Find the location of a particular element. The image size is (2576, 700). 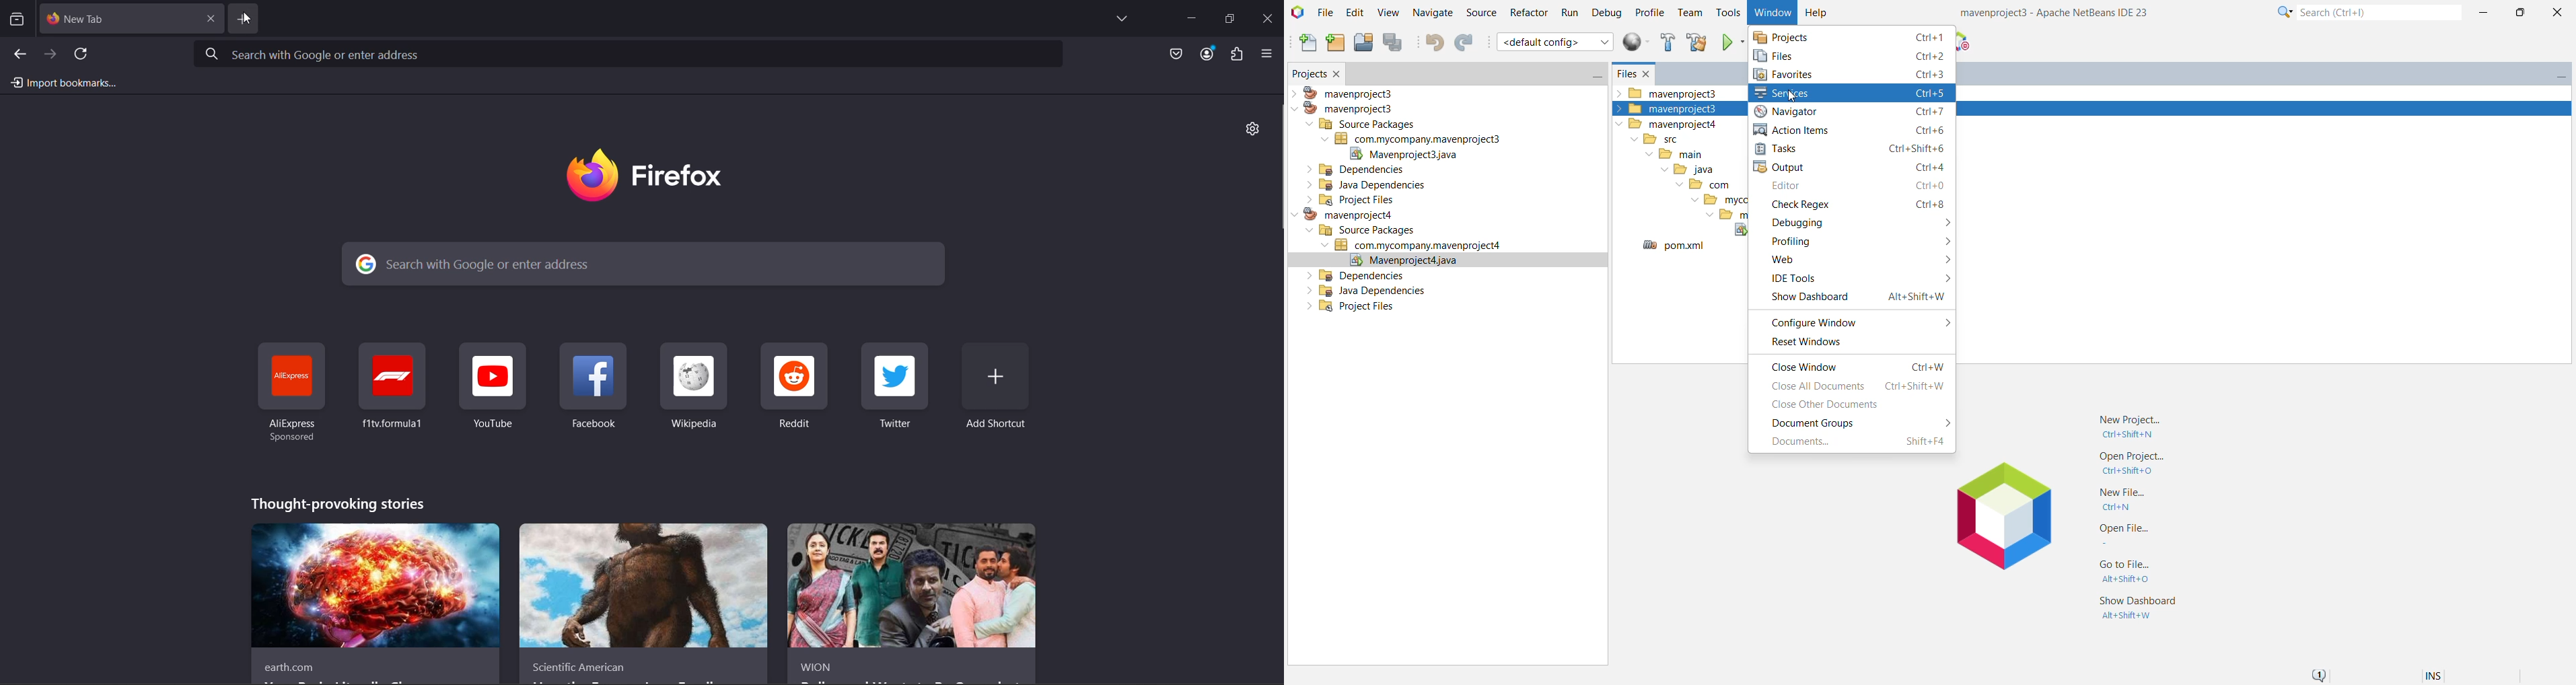

Java Dependencies is located at coordinates (1362, 186).